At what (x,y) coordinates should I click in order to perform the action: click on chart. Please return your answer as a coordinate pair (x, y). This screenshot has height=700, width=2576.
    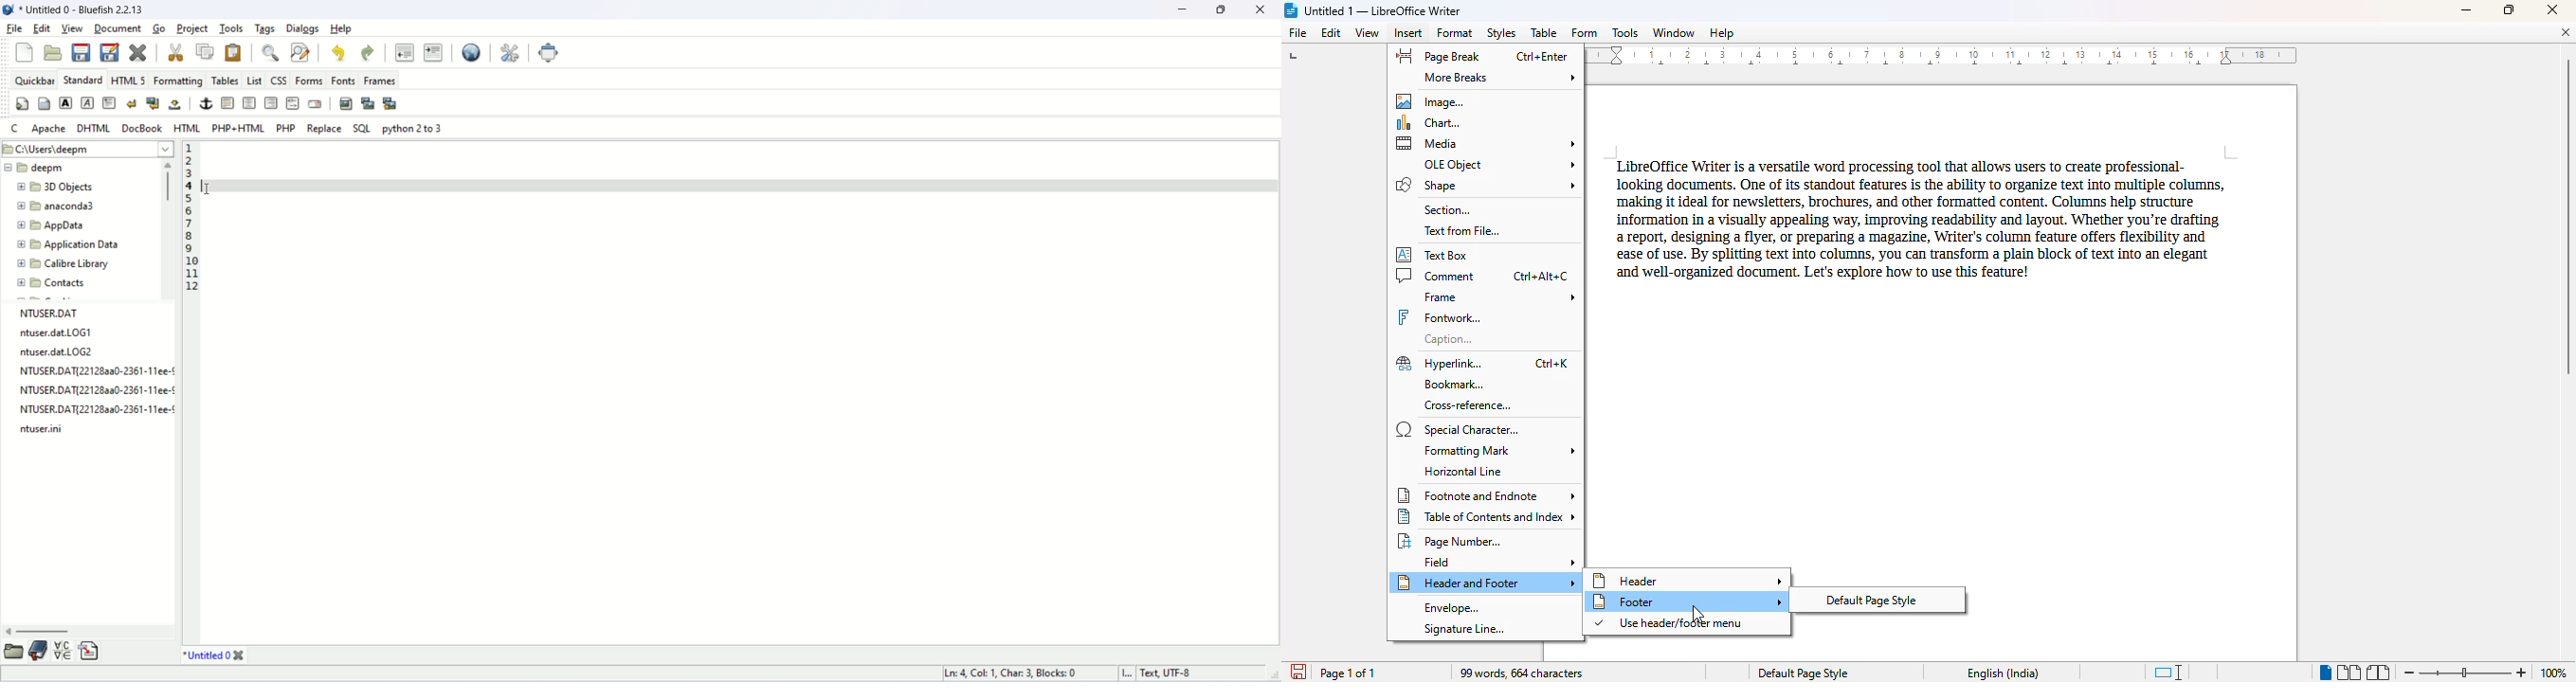
    Looking at the image, I should click on (1434, 122).